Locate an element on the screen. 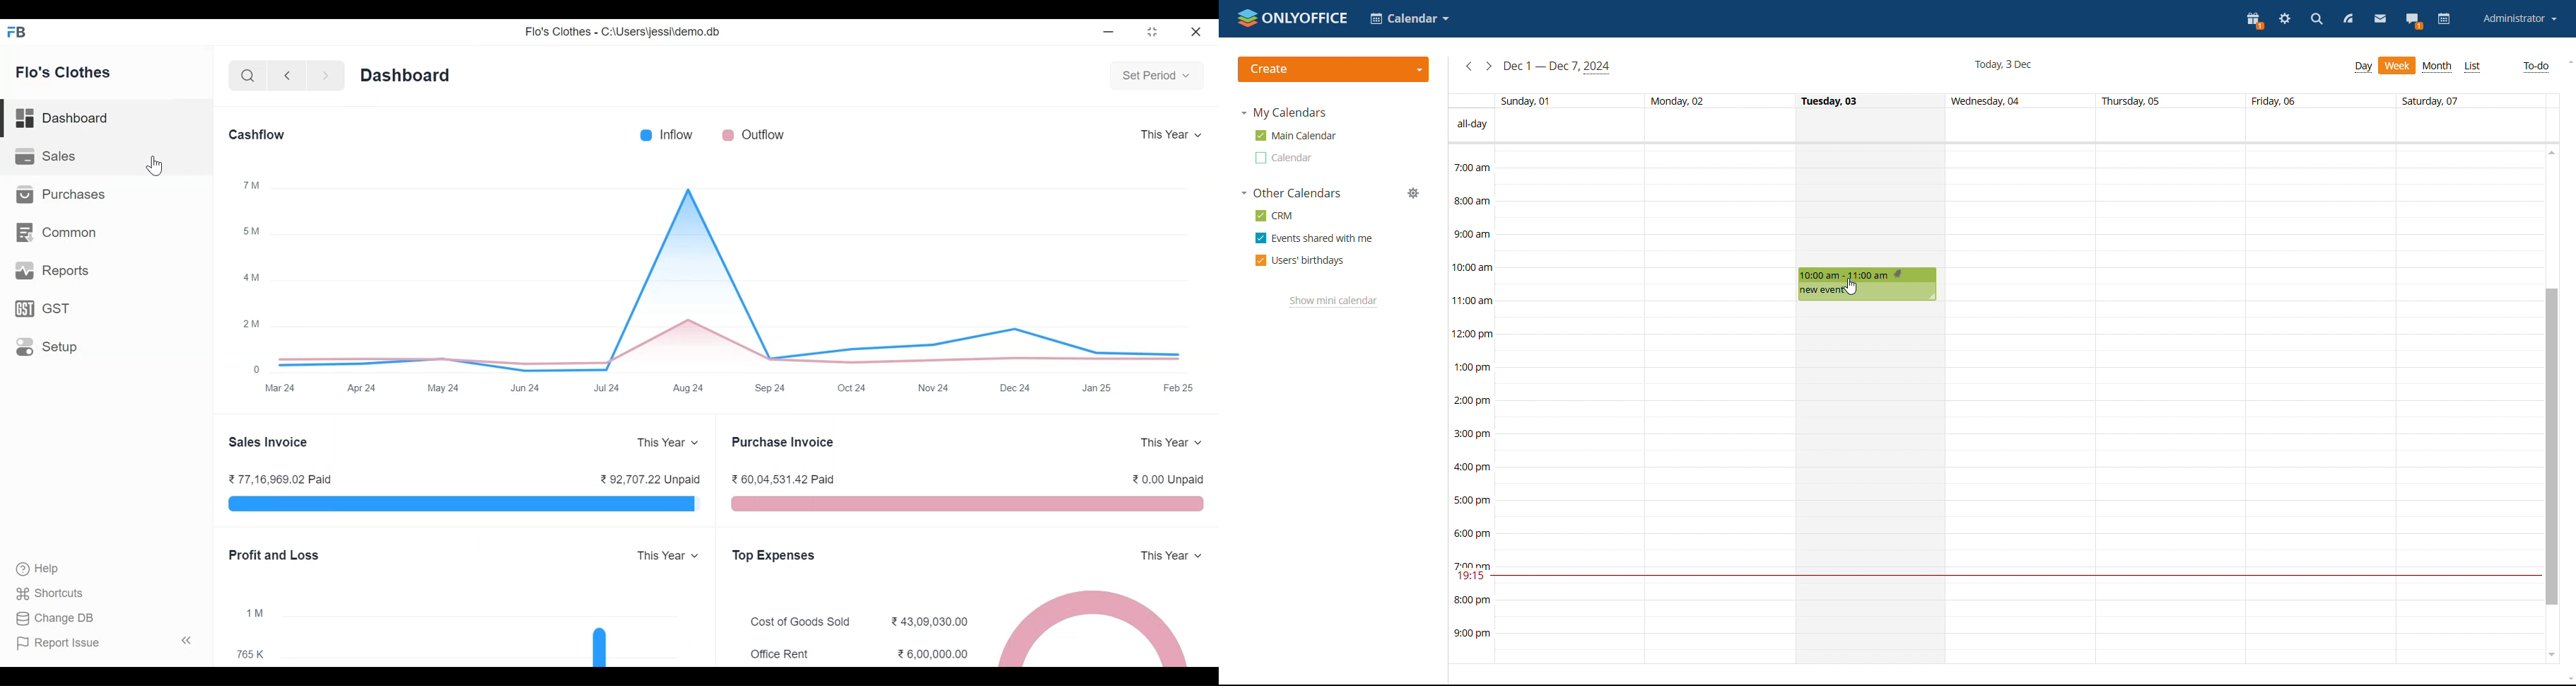  Sep24 is located at coordinates (770, 389).